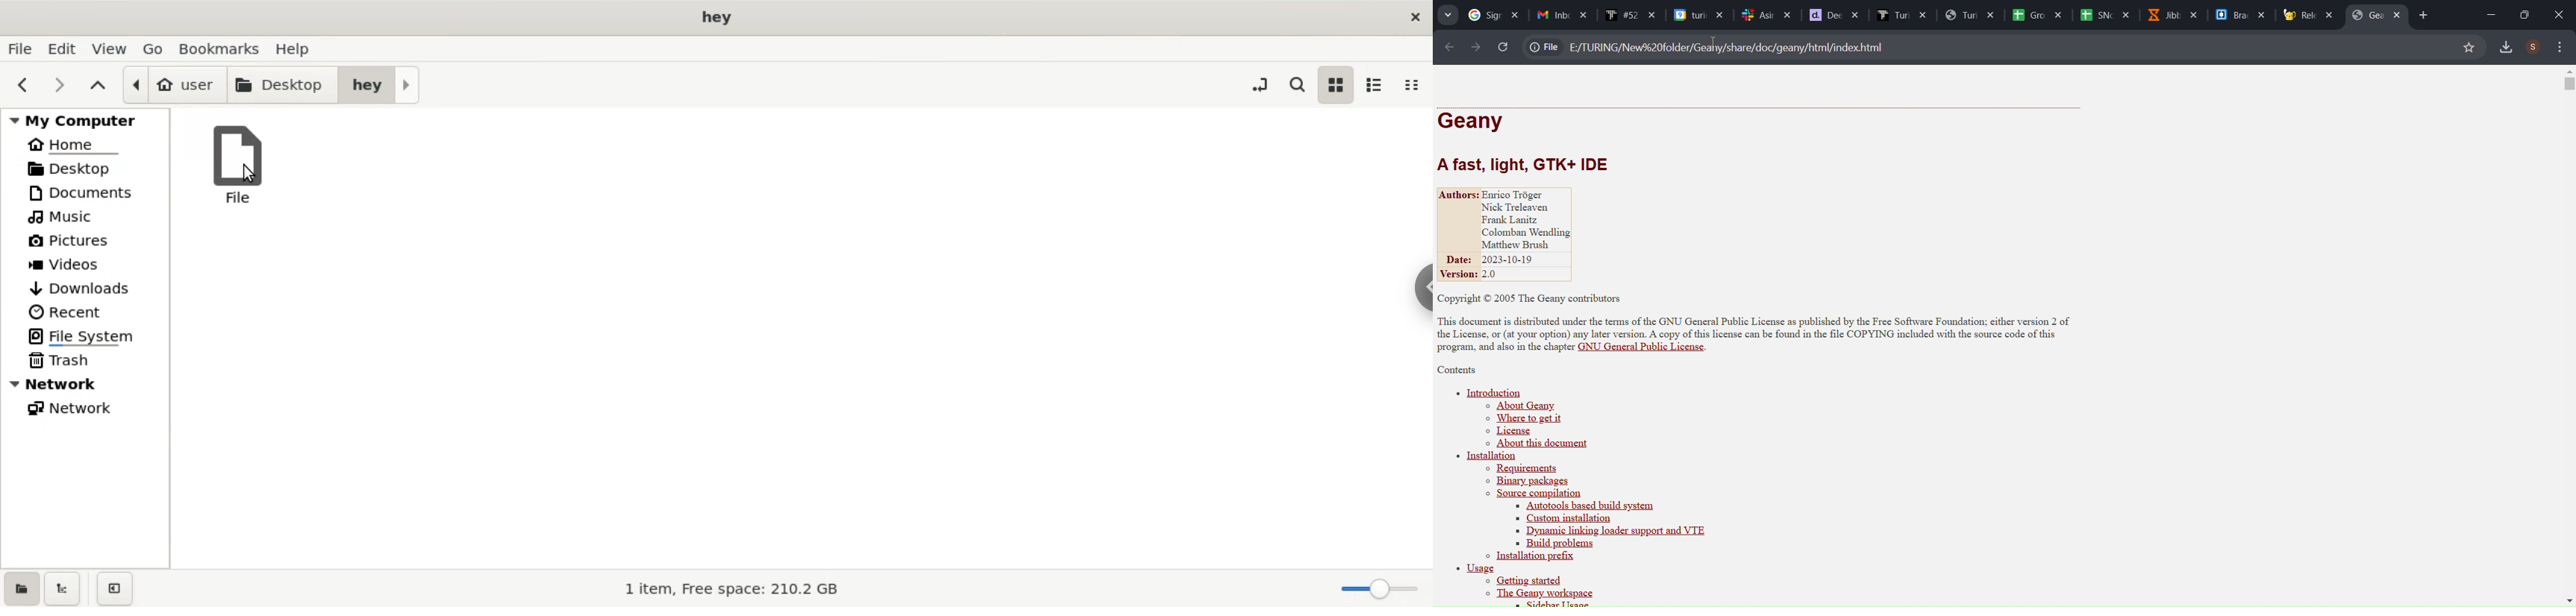 This screenshot has width=2576, height=616. Describe the element at coordinates (1533, 557) in the screenshot. I see `installation prefix` at that location.